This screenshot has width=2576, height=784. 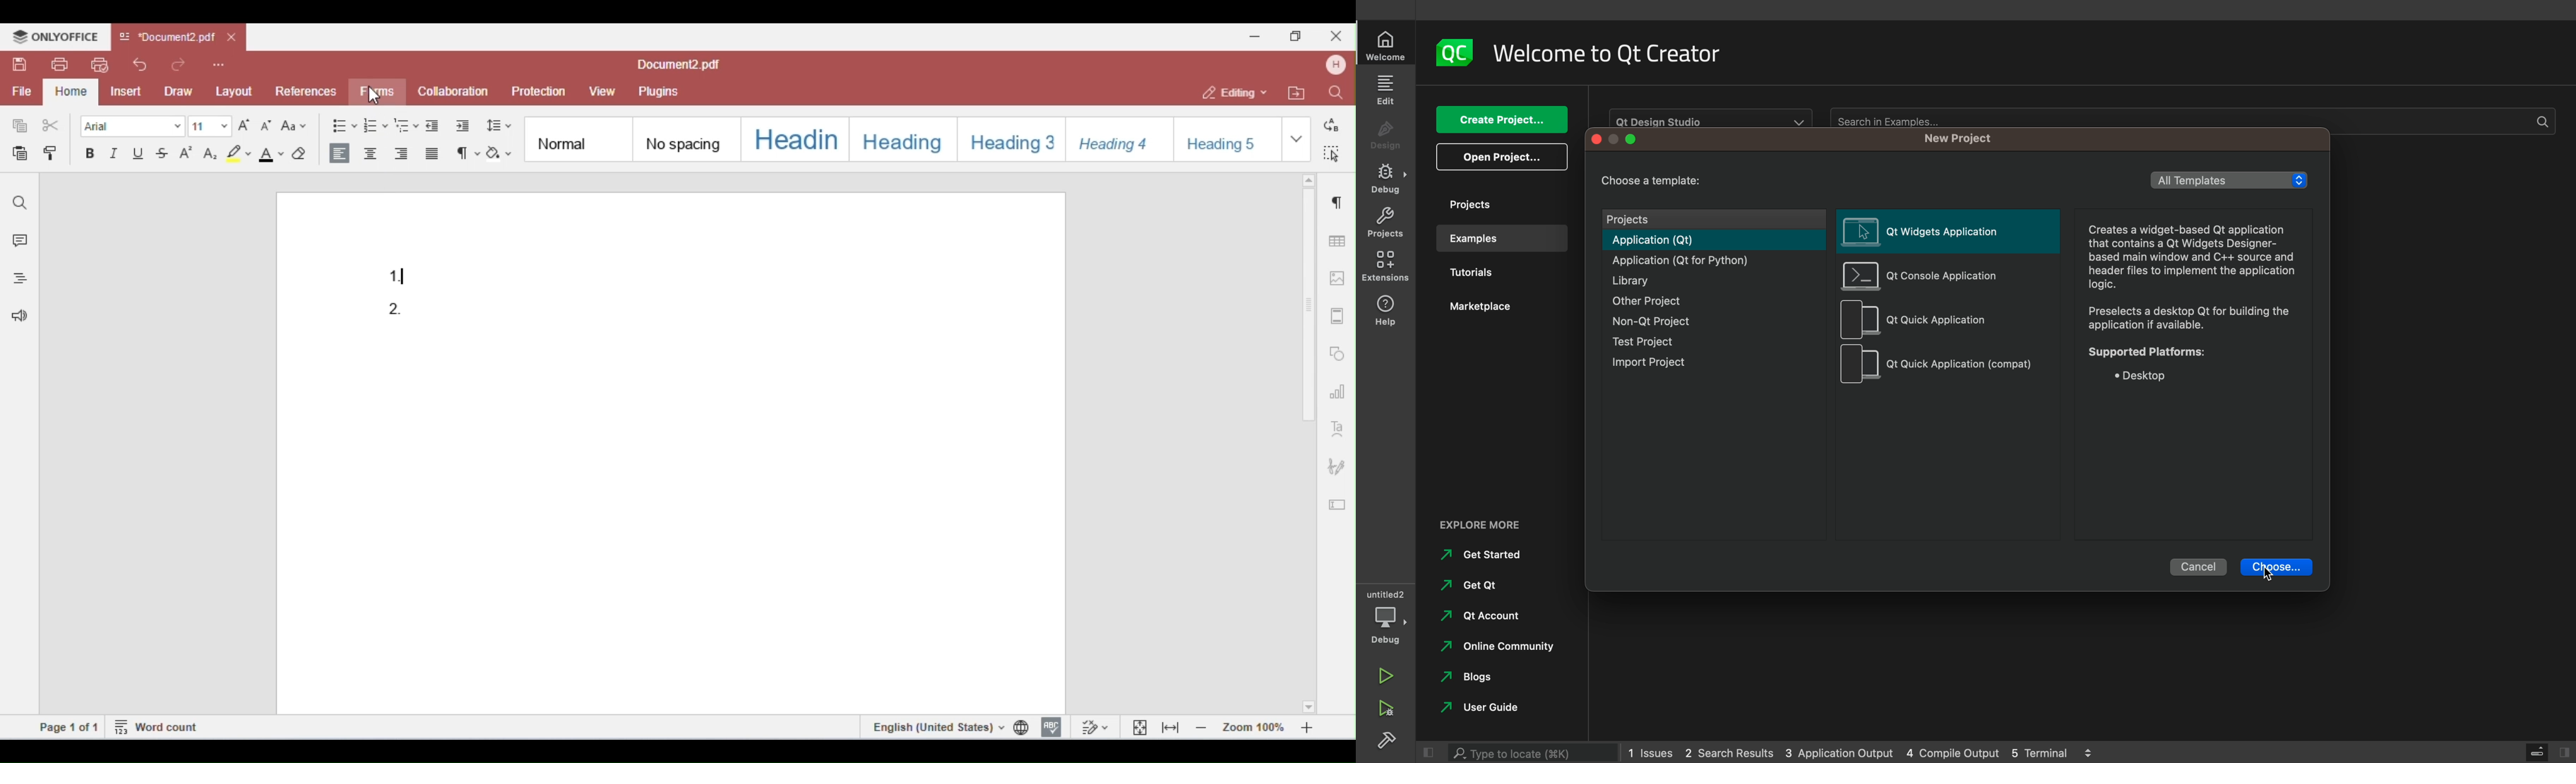 What do you see at coordinates (1710, 320) in the screenshot?
I see `non qt project` at bounding box center [1710, 320].